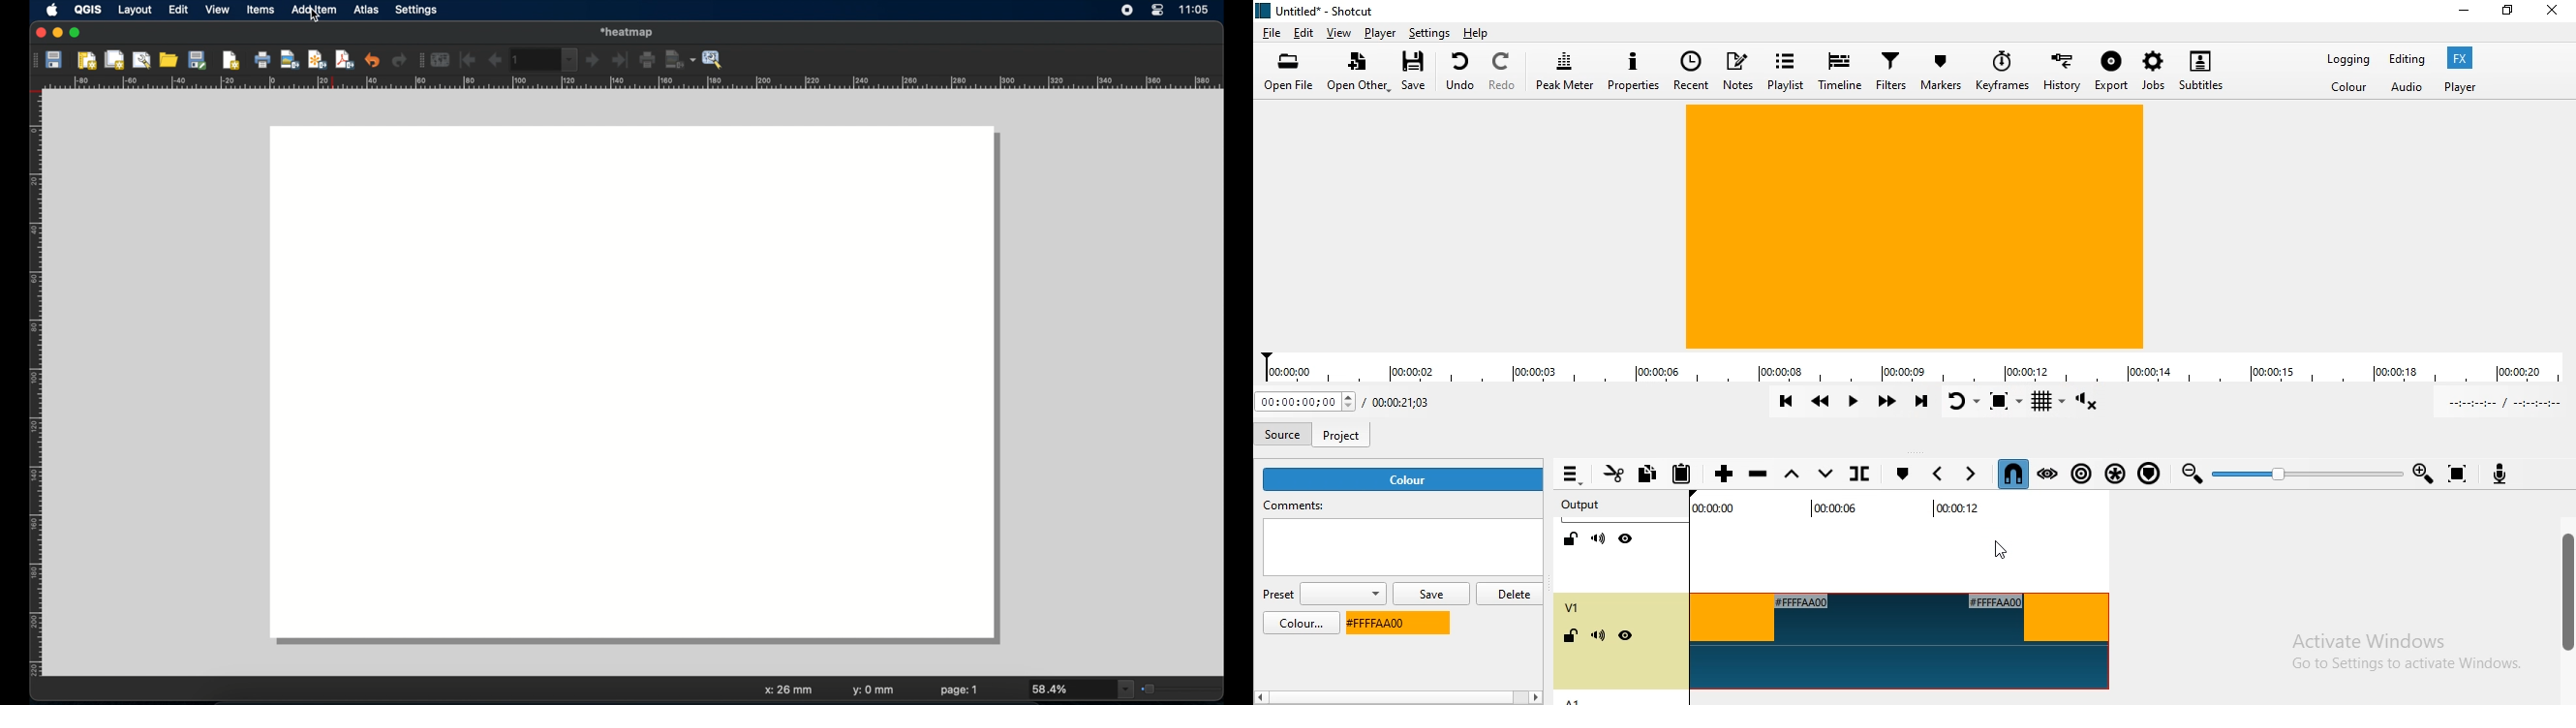 The width and height of the screenshot is (2576, 728). I want to click on blank layout, so click(640, 388).